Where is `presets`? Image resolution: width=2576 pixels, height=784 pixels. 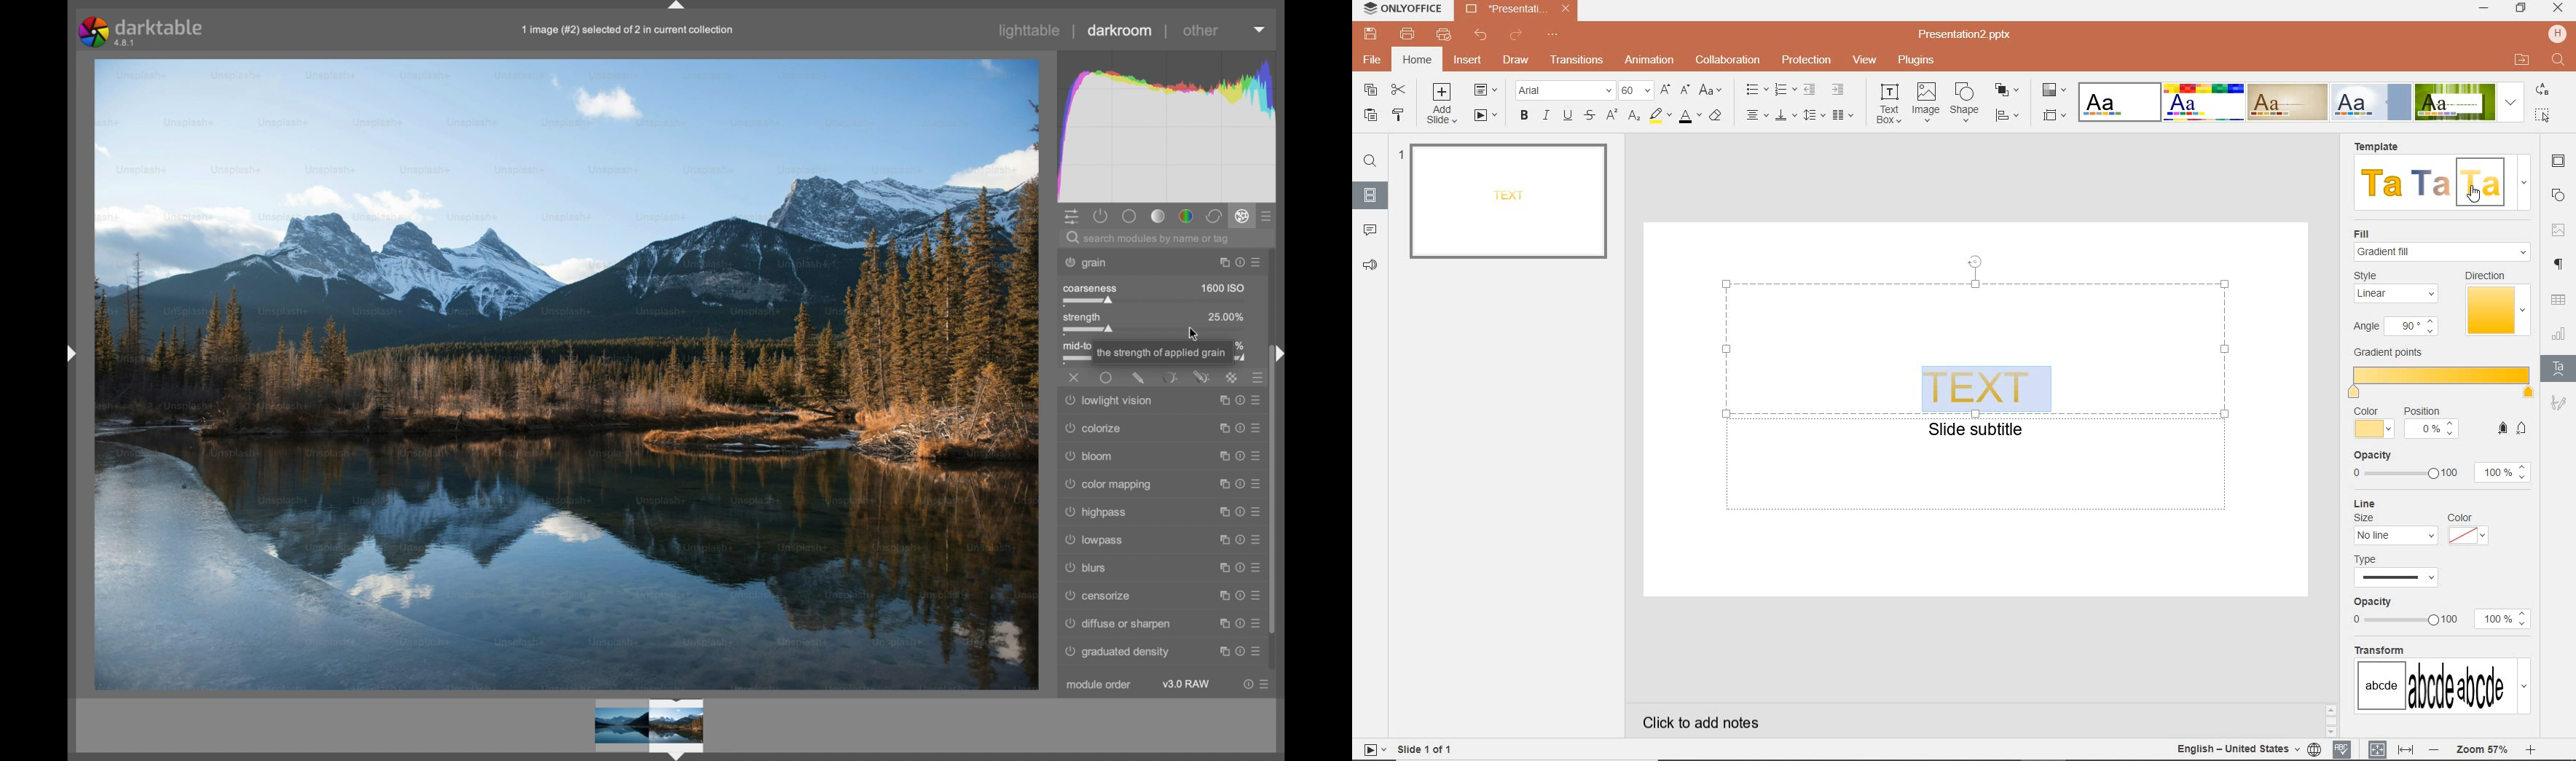
presets is located at coordinates (1269, 217).